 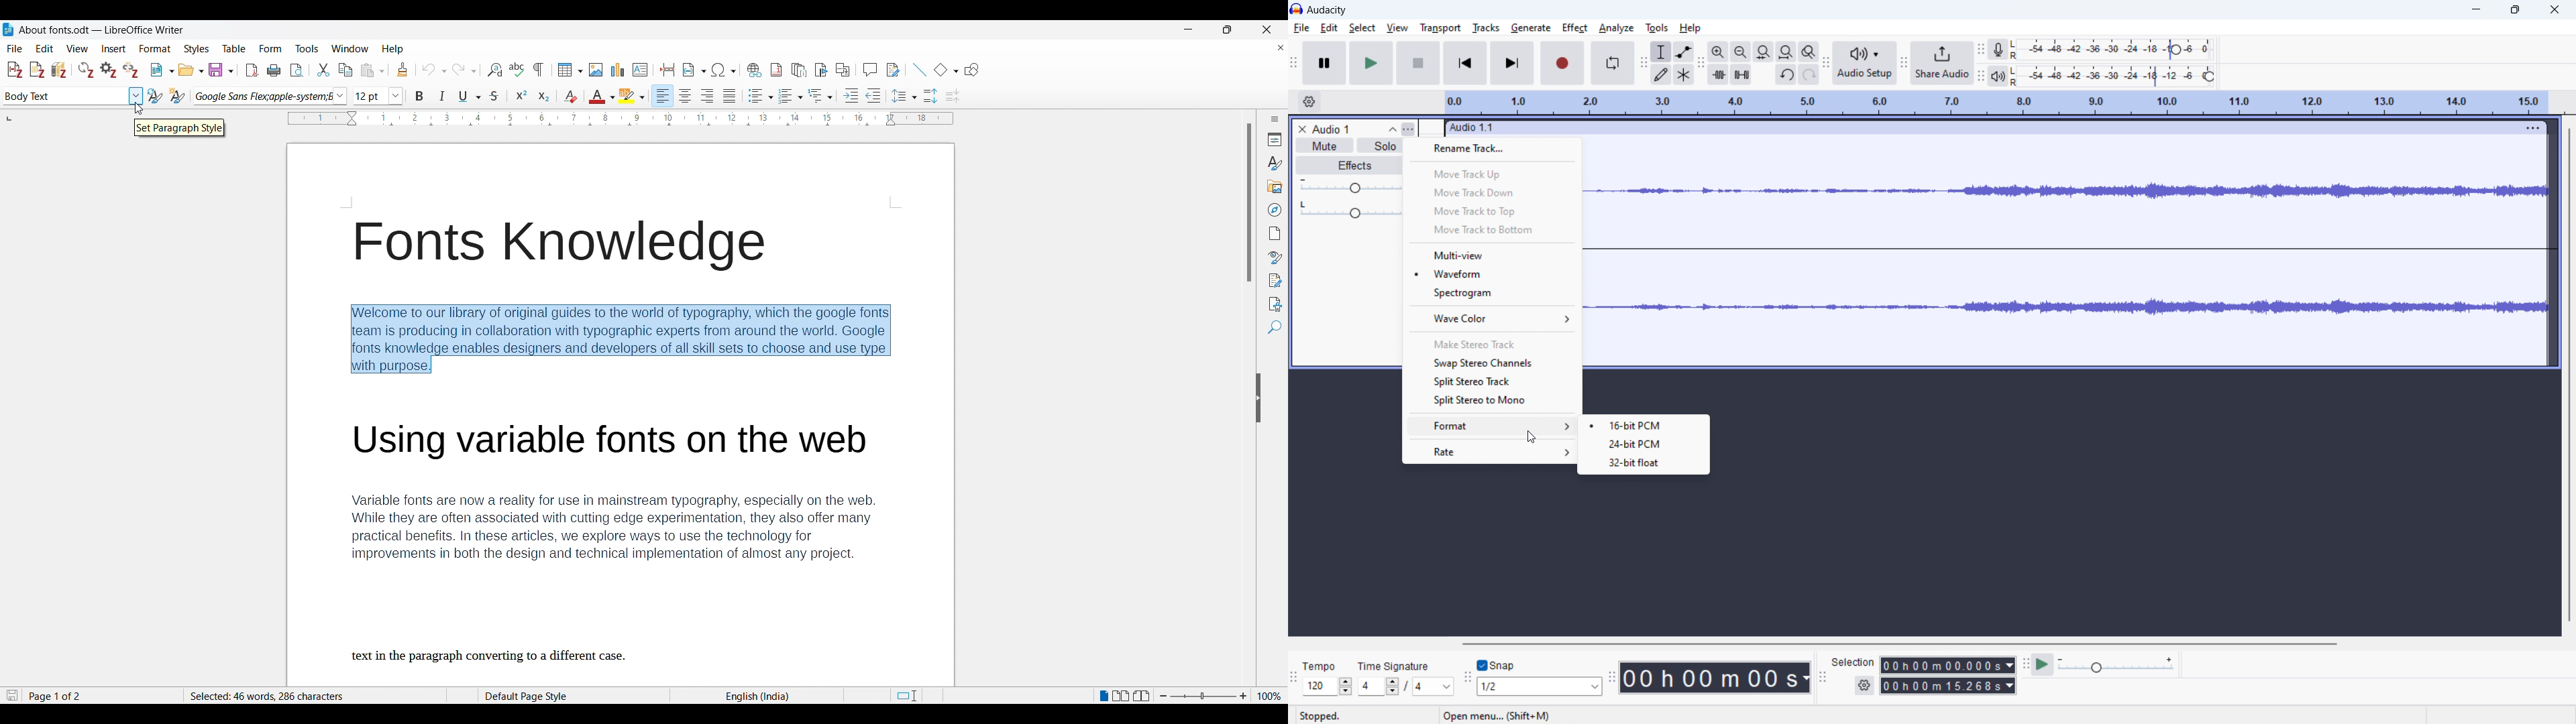 I want to click on track waveform, so click(x=2070, y=189).